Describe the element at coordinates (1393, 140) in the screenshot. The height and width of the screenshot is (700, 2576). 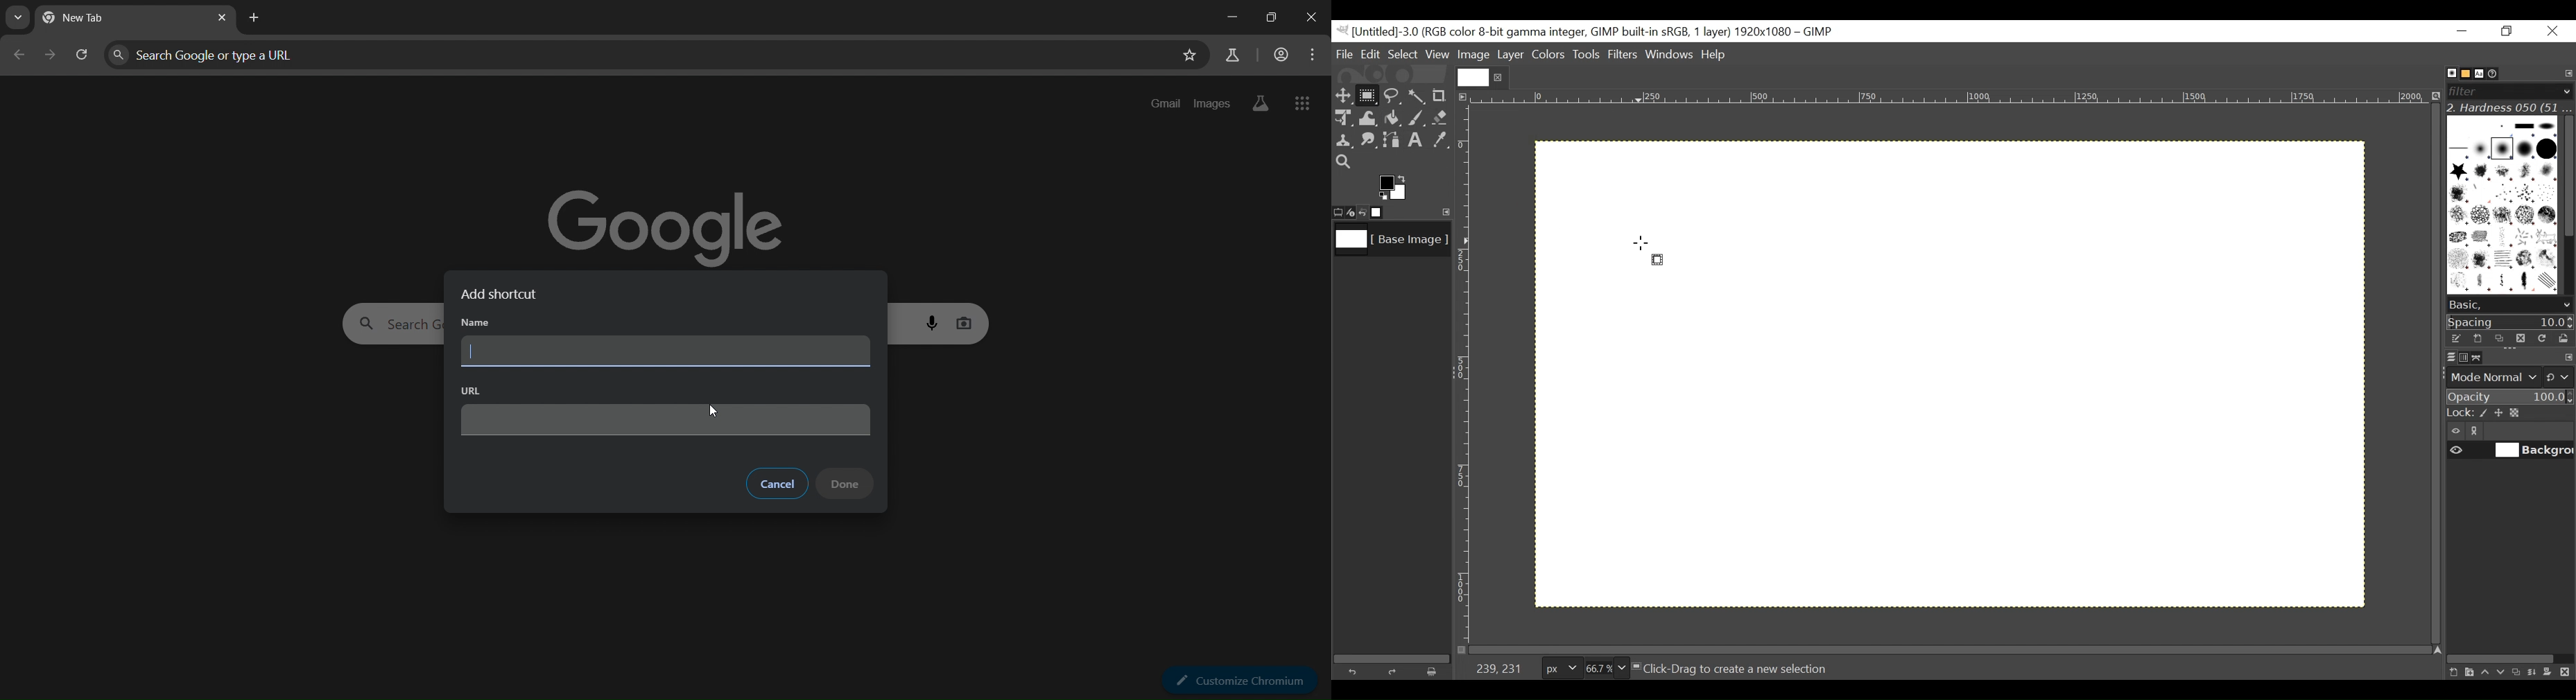
I see `Path tool` at that location.